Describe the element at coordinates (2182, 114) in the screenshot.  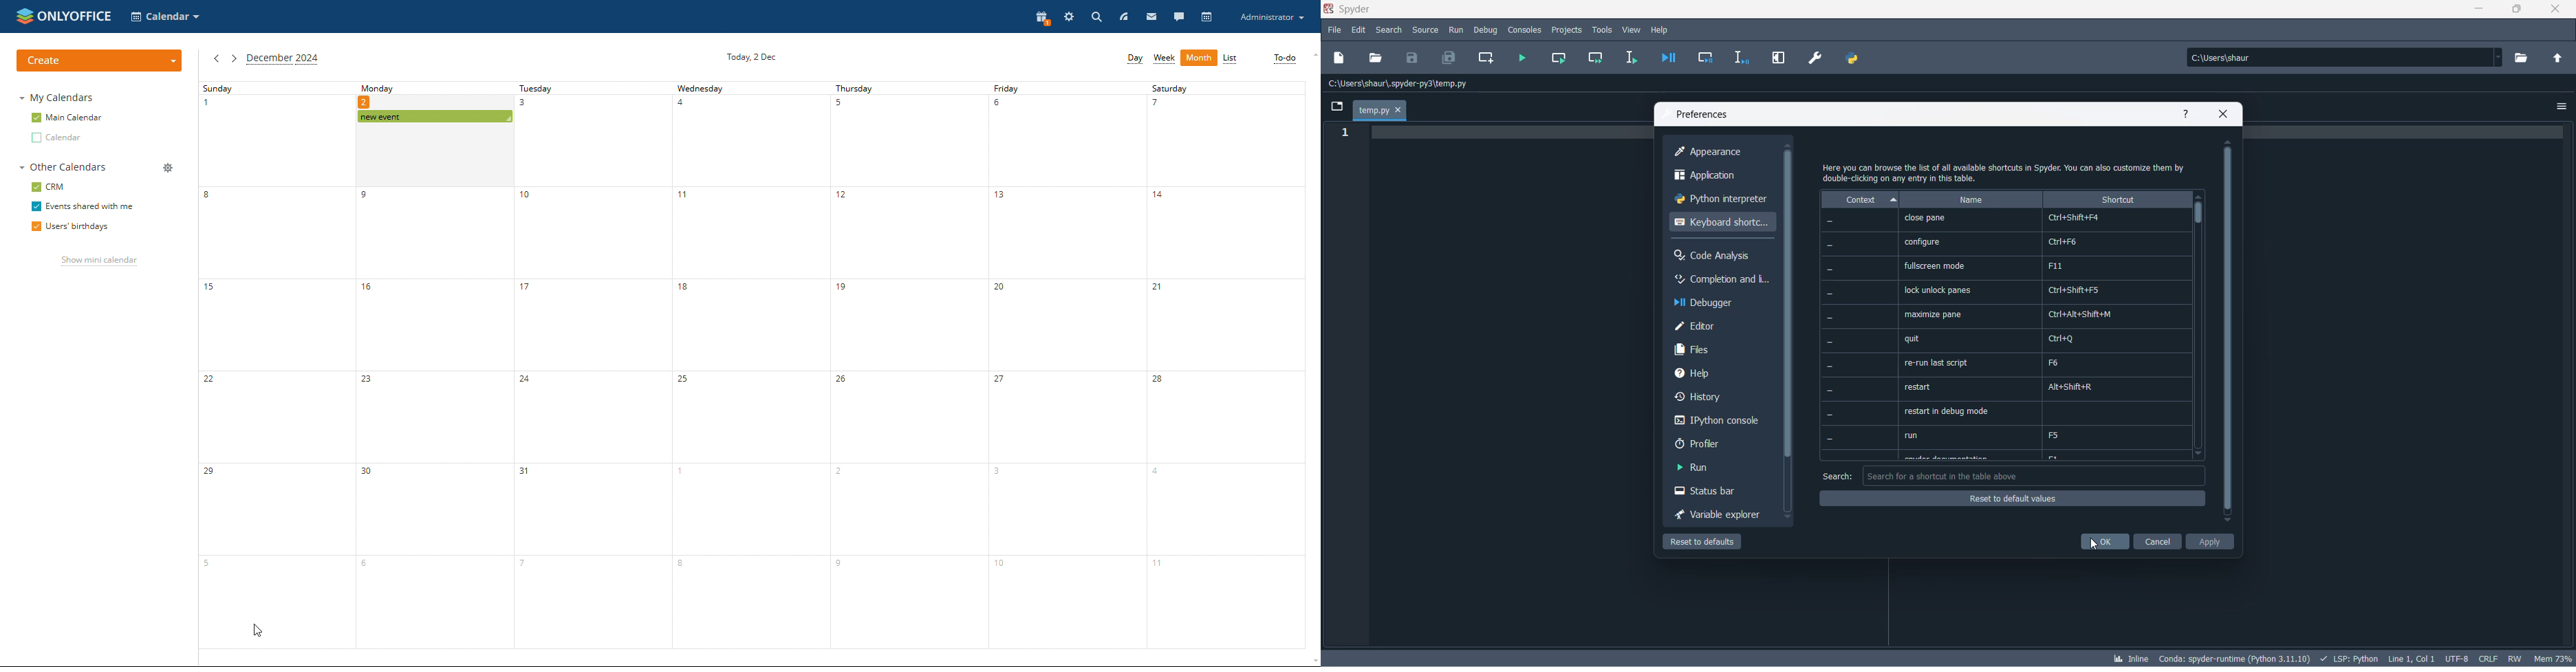
I see `help` at that location.